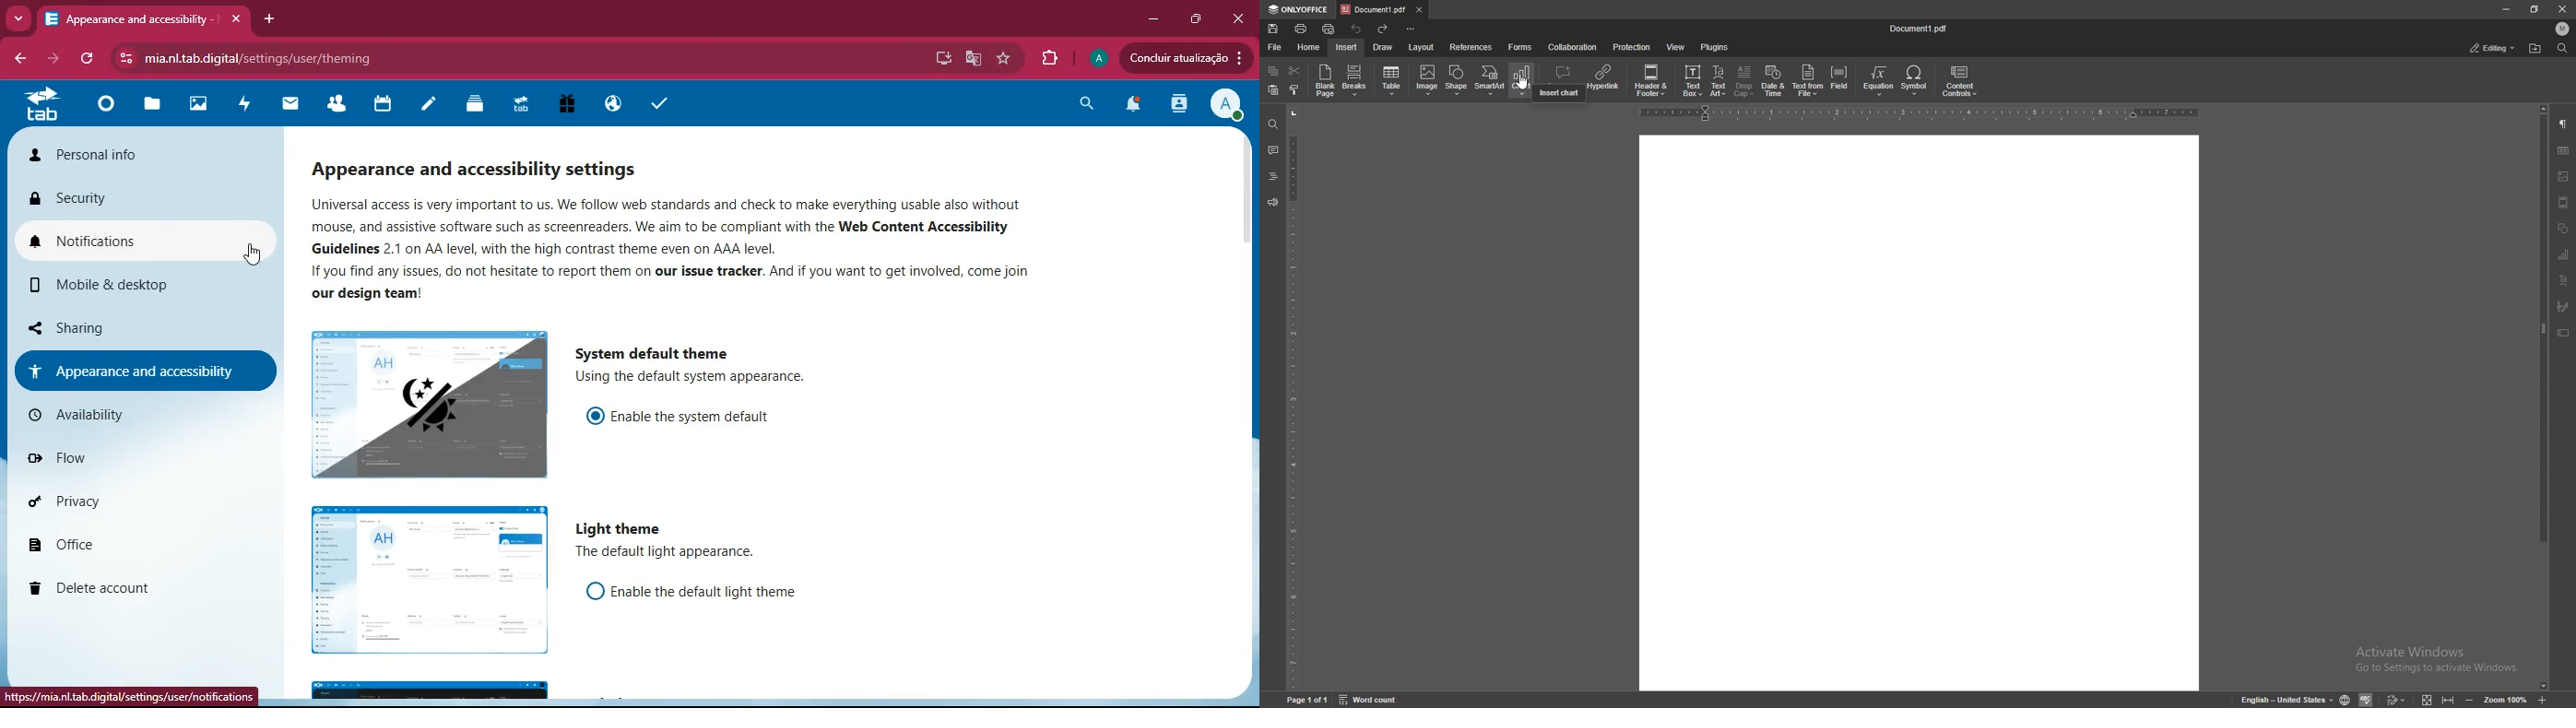 Image resolution: width=2576 pixels, height=728 pixels. Describe the element at coordinates (1718, 81) in the screenshot. I see `text art` at that location.